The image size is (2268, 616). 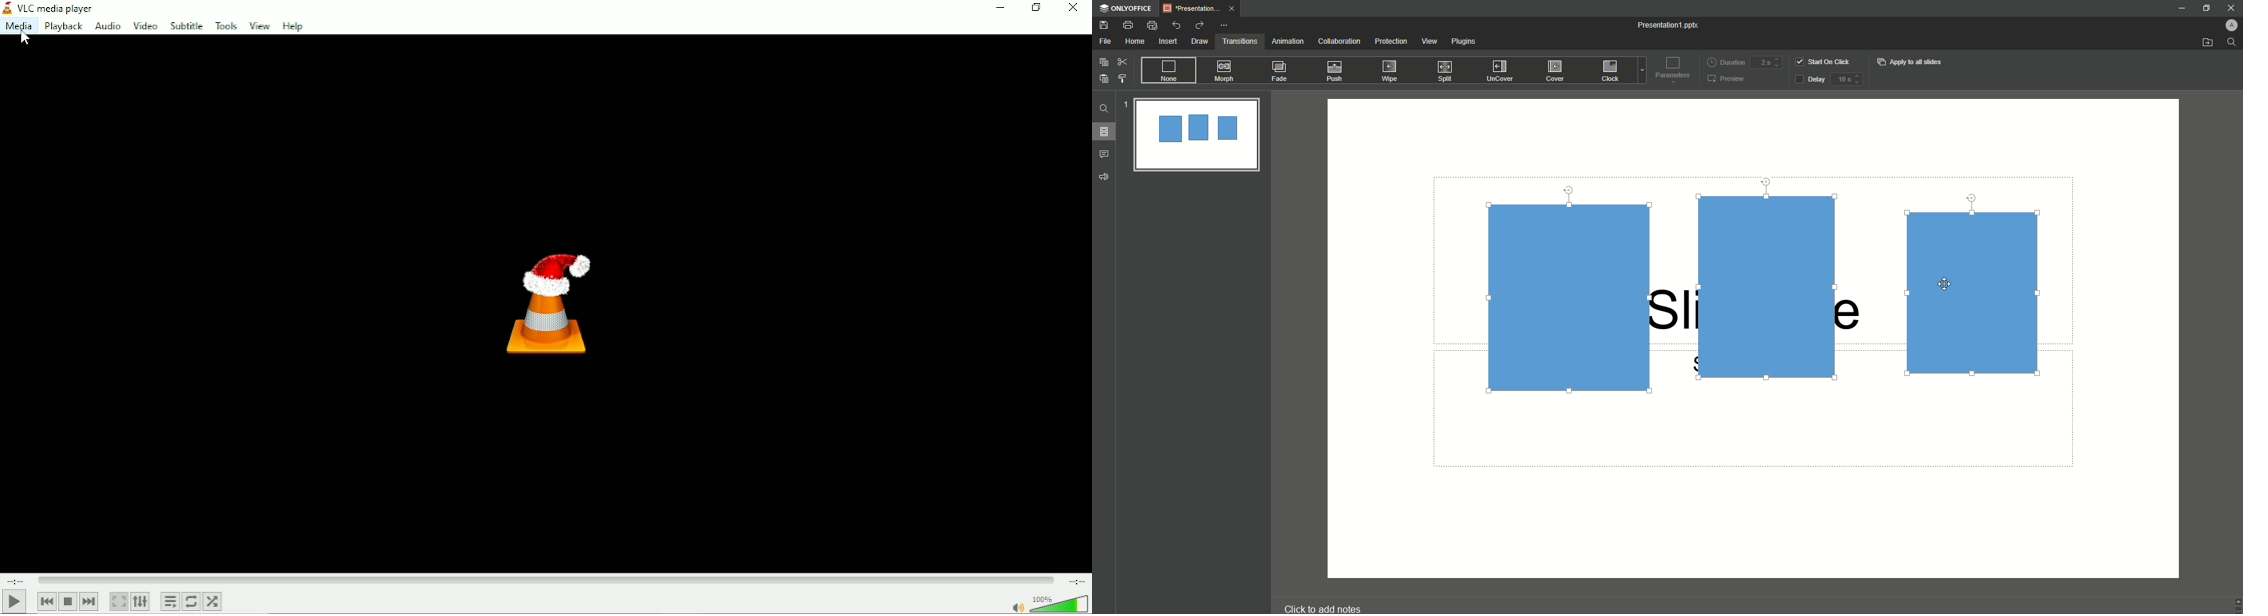 What do you see at coordinates (1766, 63) in the screenshot?
I see `duration input` at bounding box center [1766, 63].